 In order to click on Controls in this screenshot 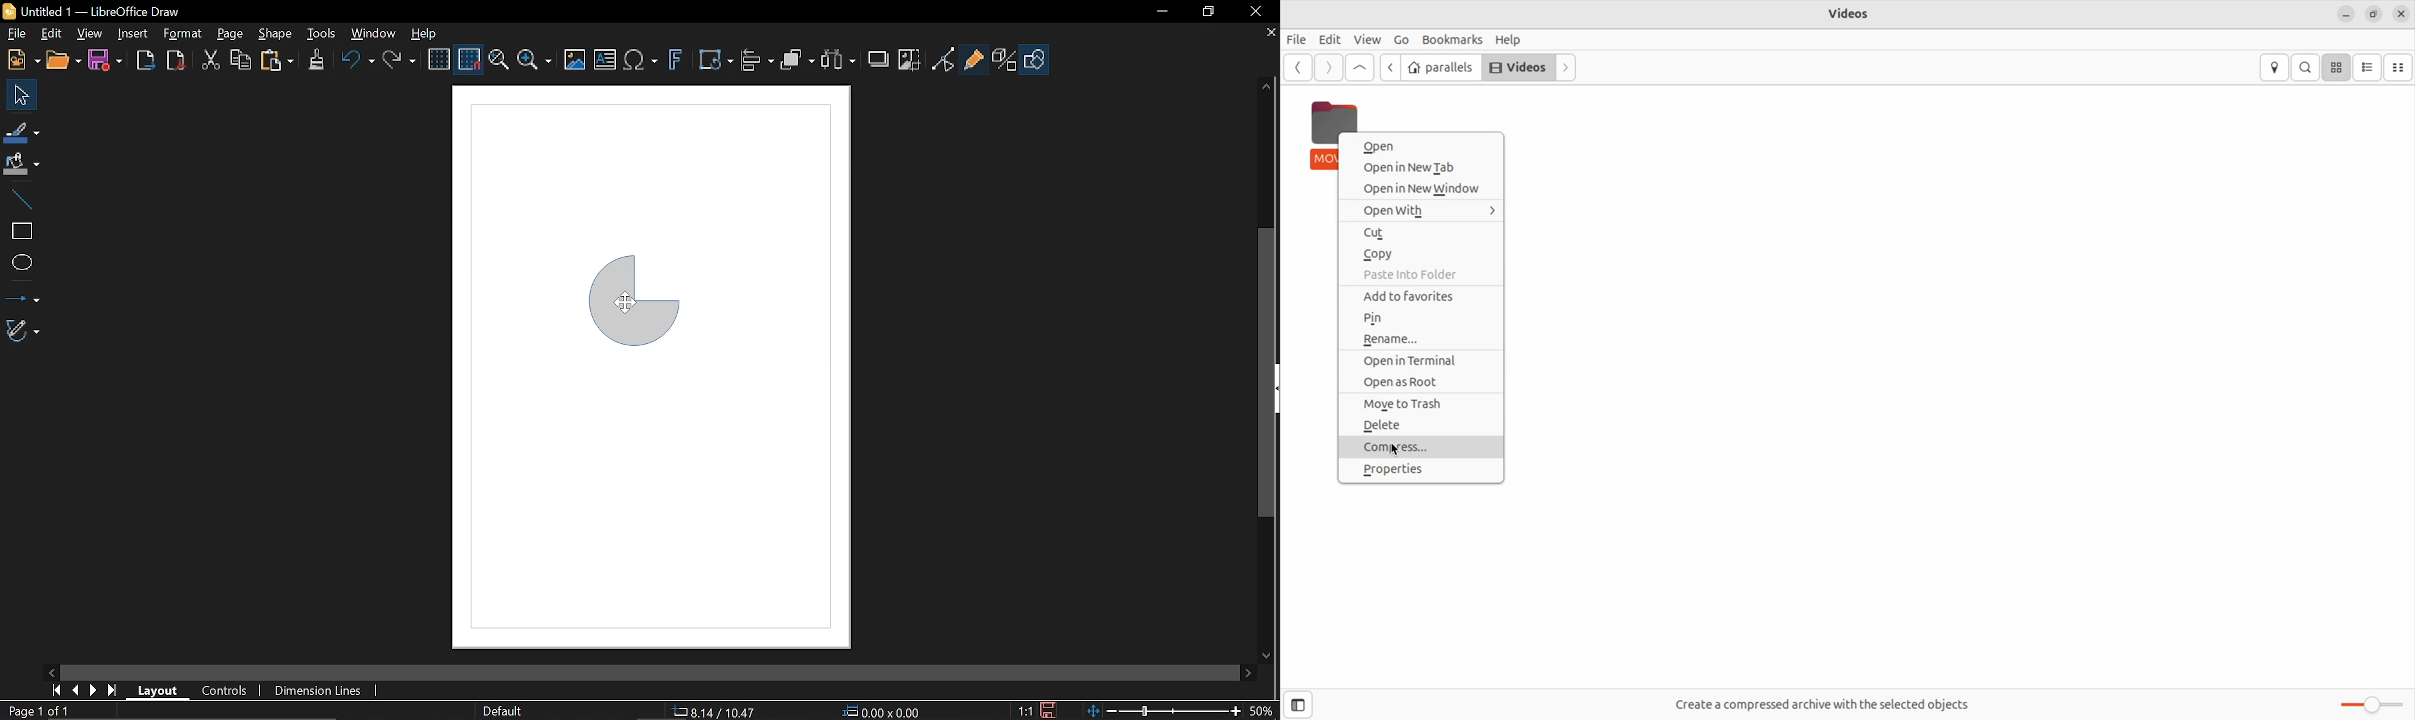, I will do `click(223, 690)`.